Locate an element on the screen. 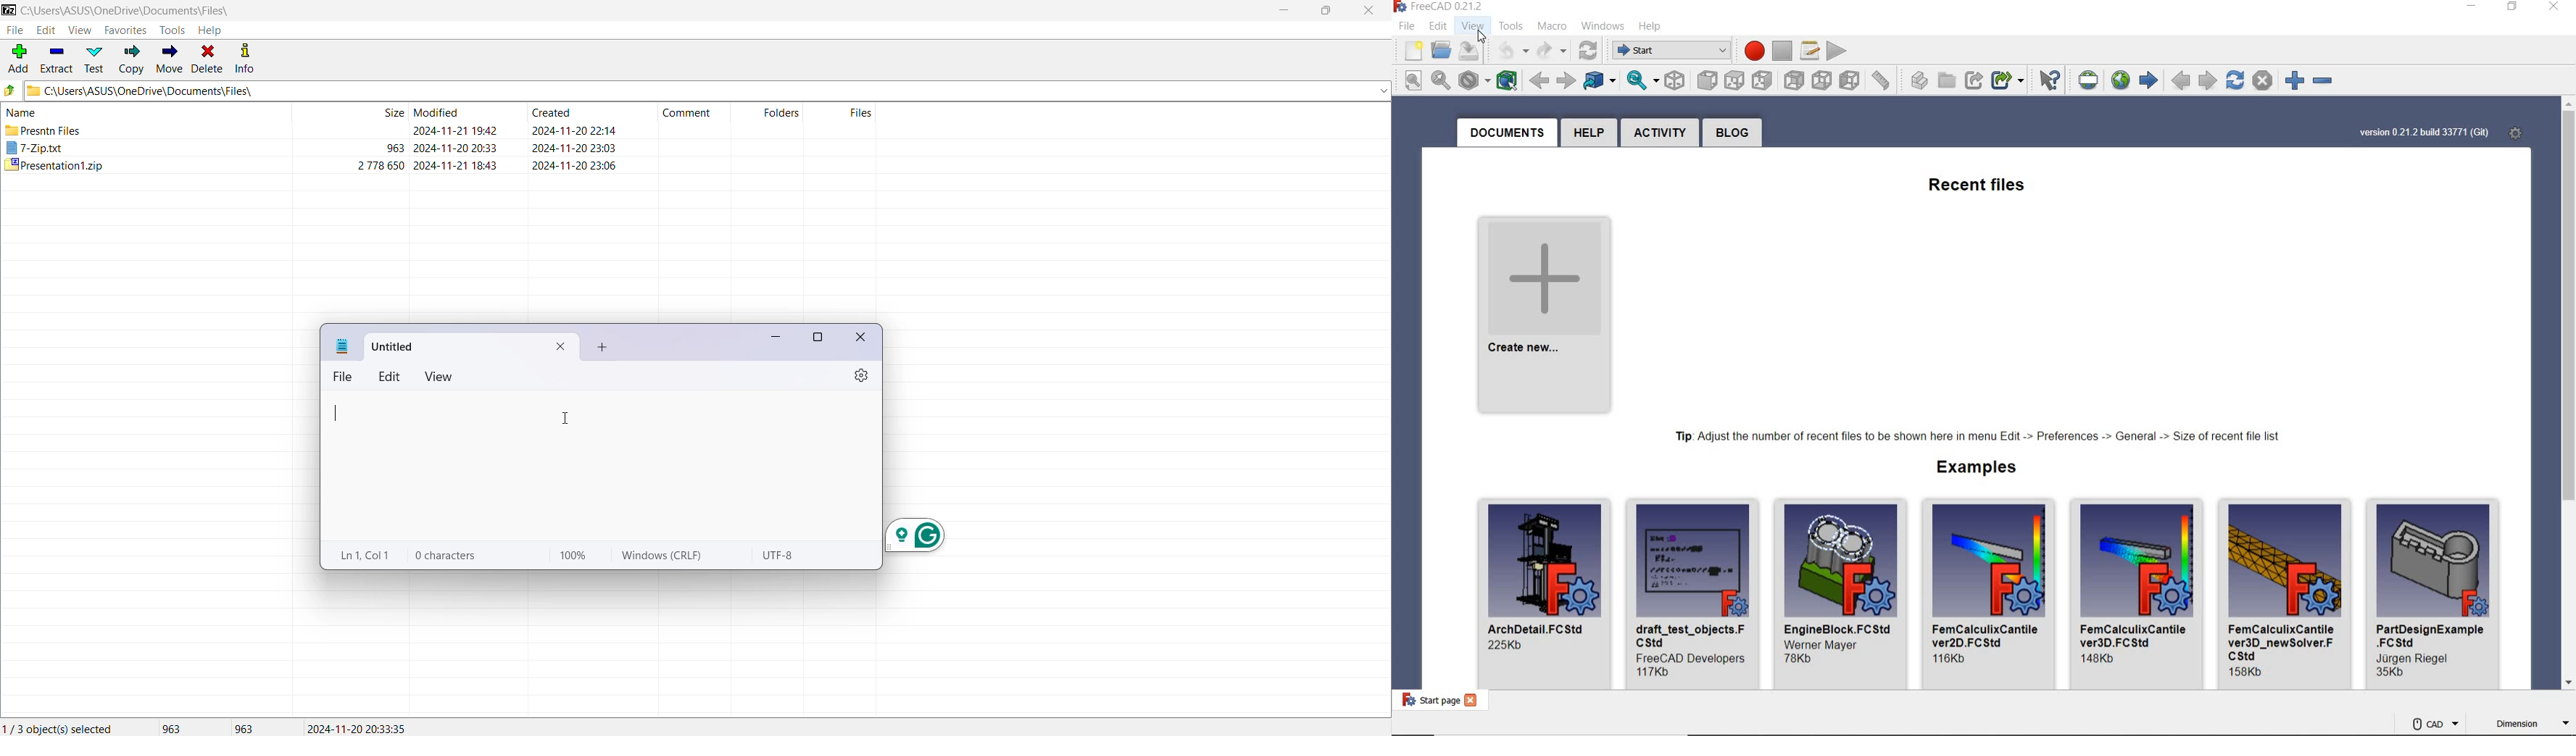  front is located at coordinates (1706, 80).